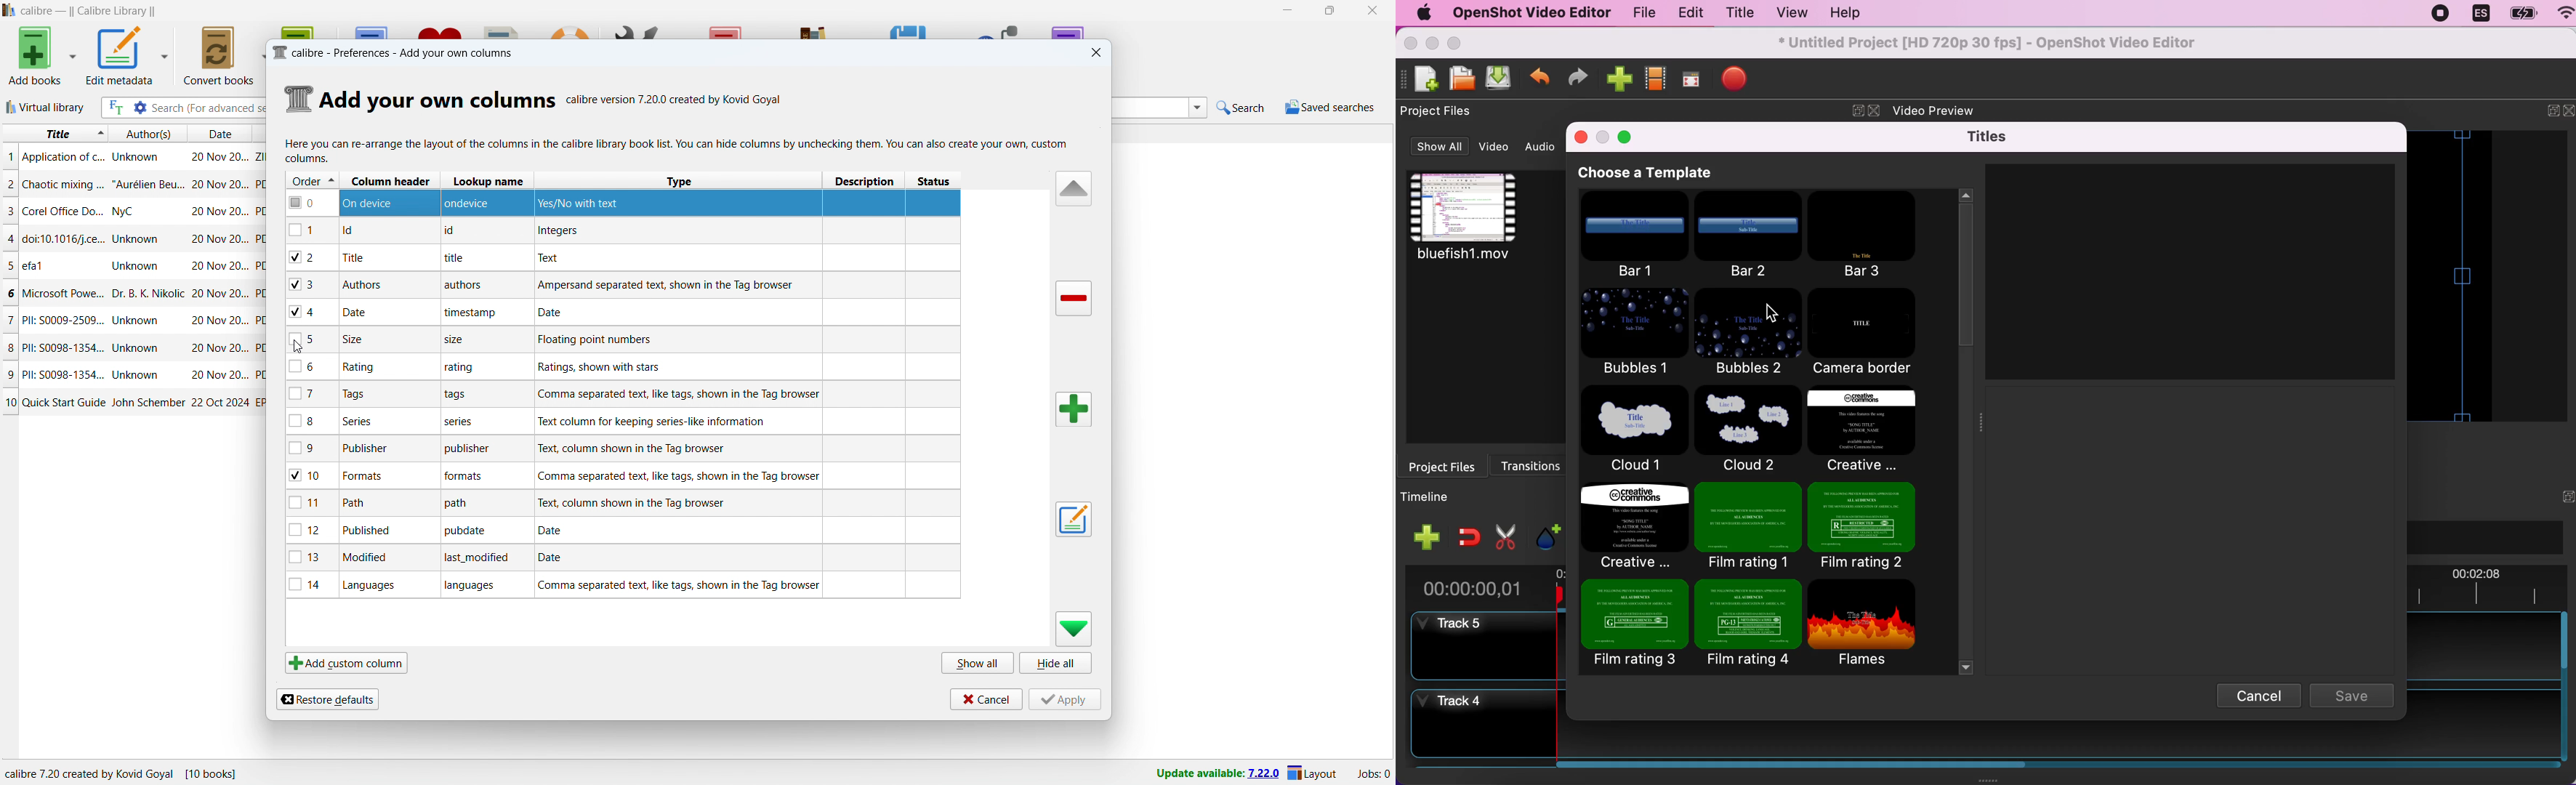 The image size is (2576, 812). What do you see at coordinates (675, 182) in the screenshot?
I see `Type` at bounding box center [675, 182].